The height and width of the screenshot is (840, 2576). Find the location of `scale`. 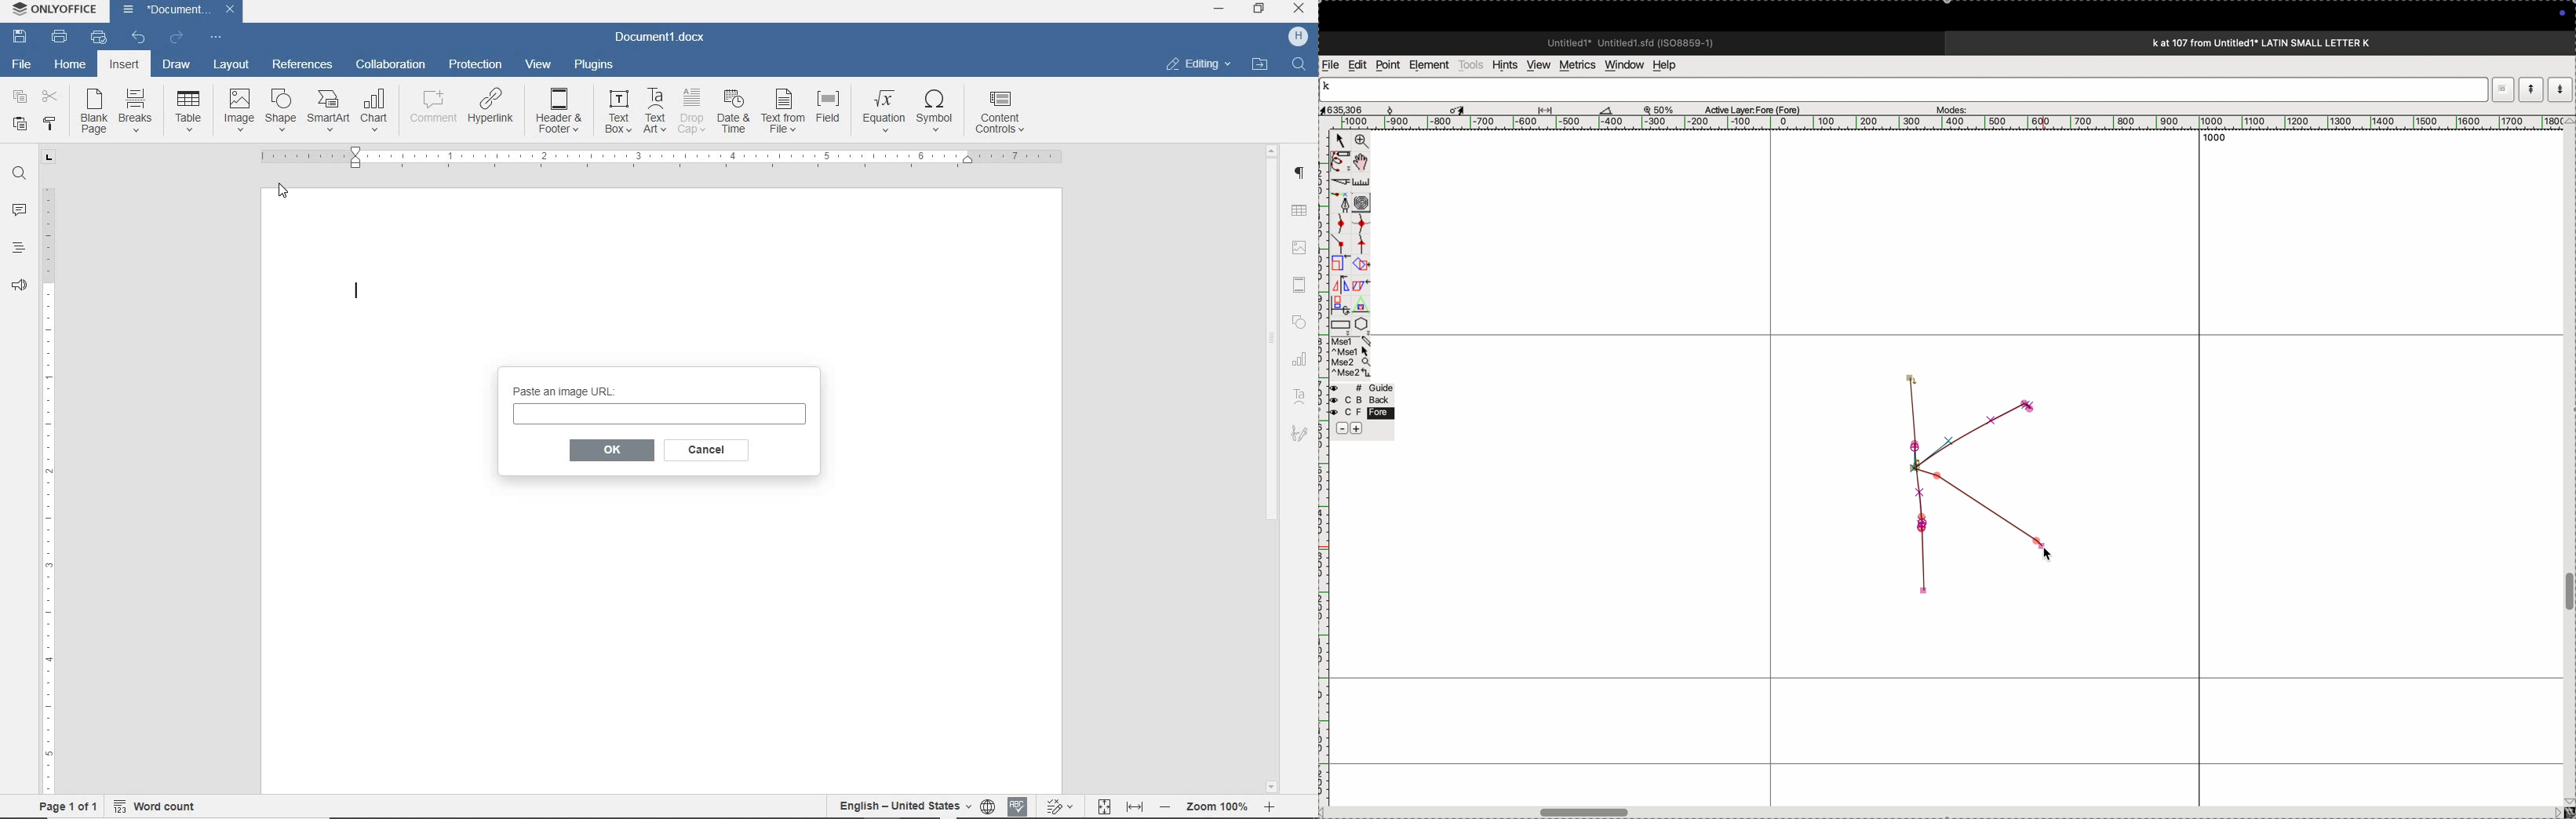

scale is located at coordinates (1363, 182).